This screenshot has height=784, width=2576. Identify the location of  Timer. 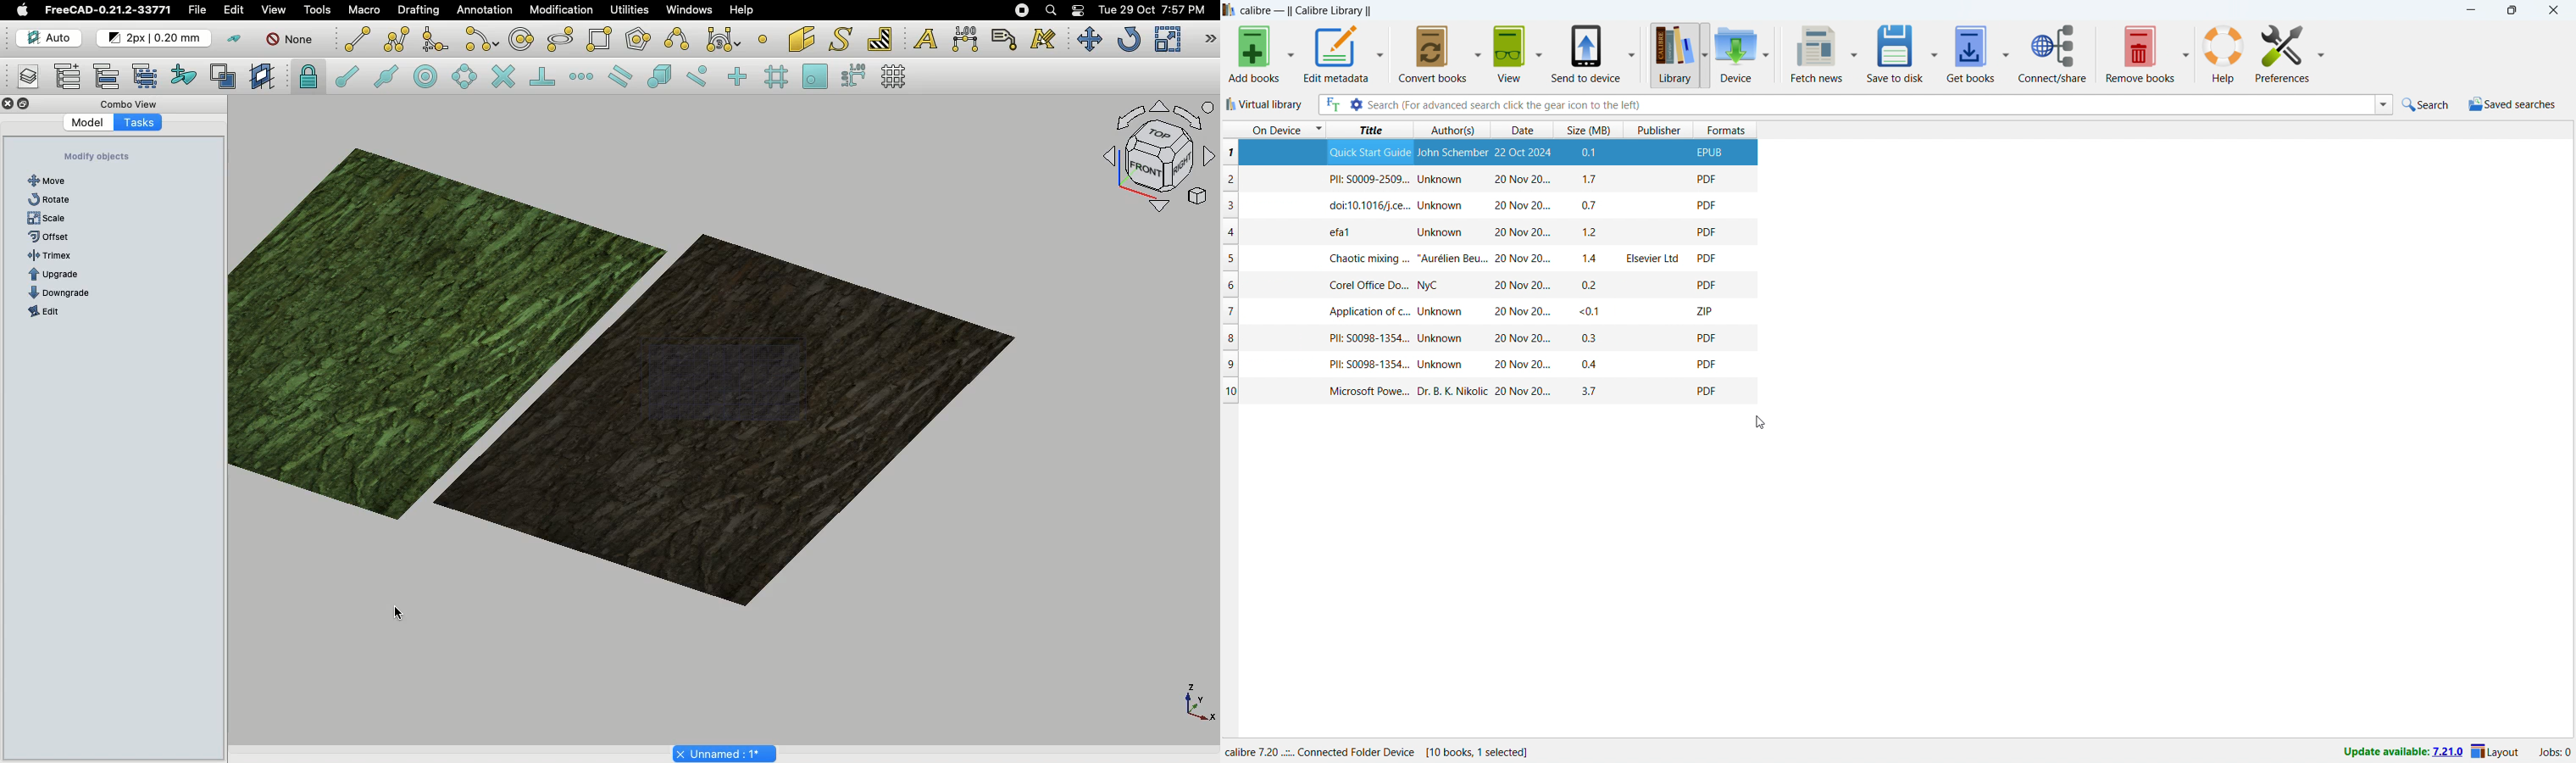
(58, 256).